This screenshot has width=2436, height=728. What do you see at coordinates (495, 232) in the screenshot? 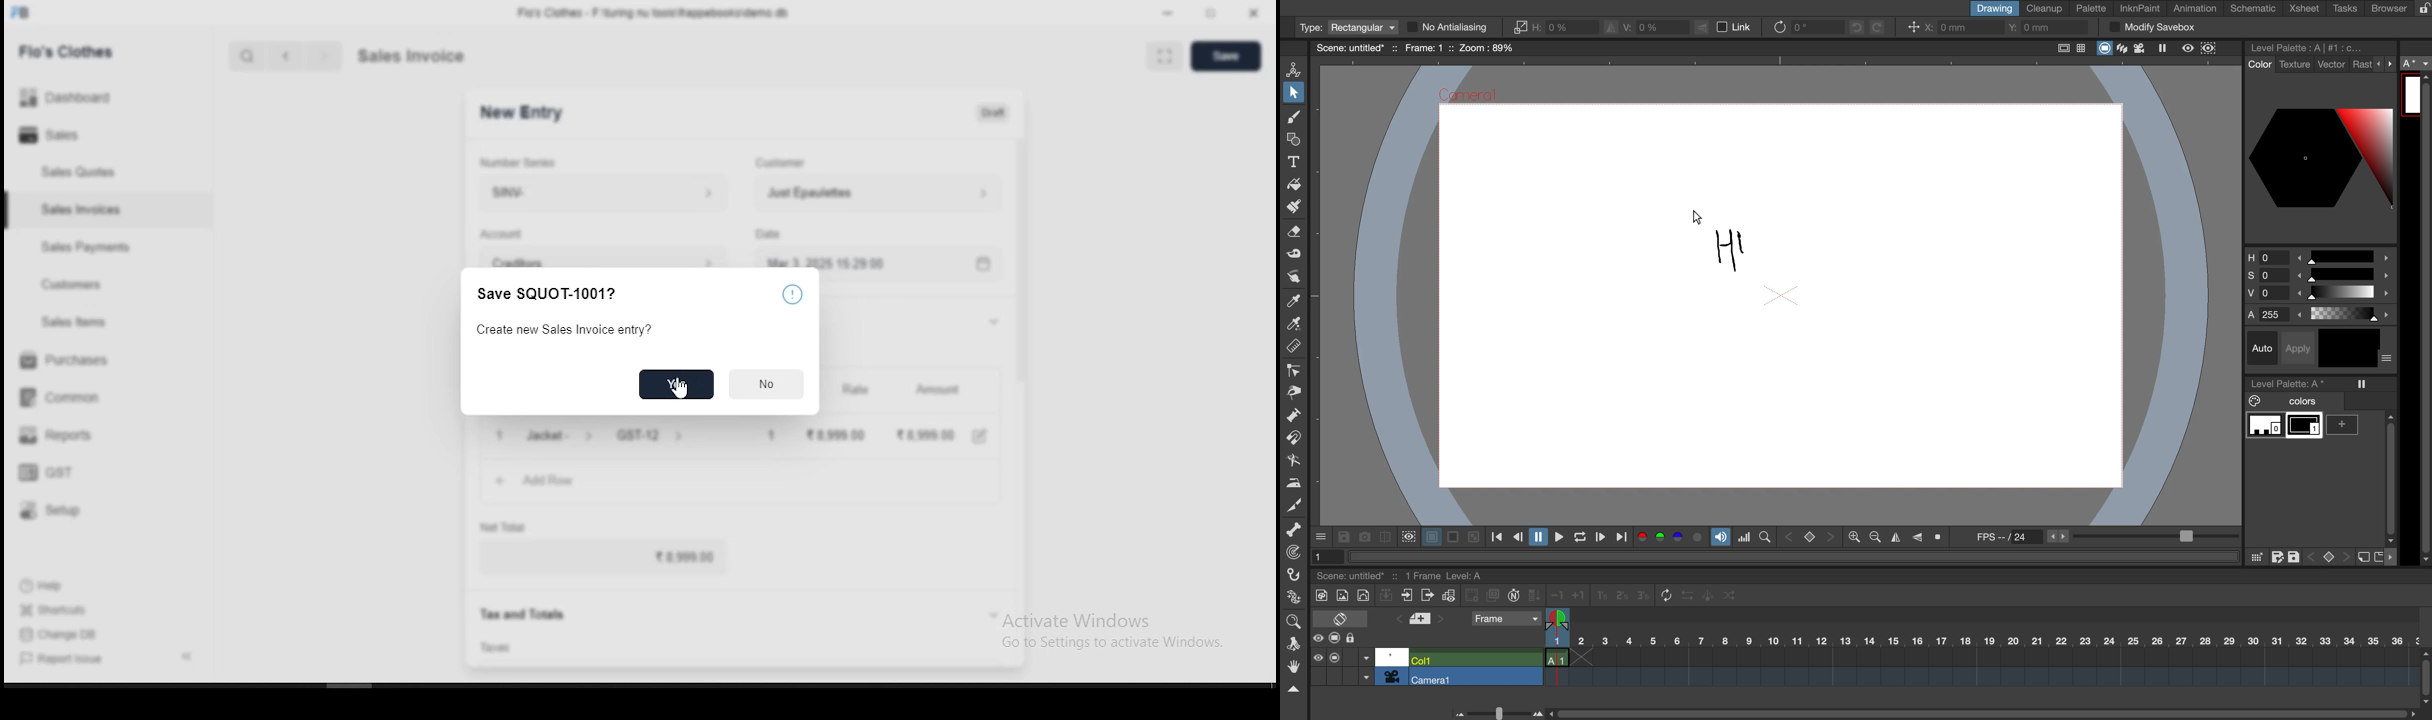
I see `date` at bounding box center [495, 232].